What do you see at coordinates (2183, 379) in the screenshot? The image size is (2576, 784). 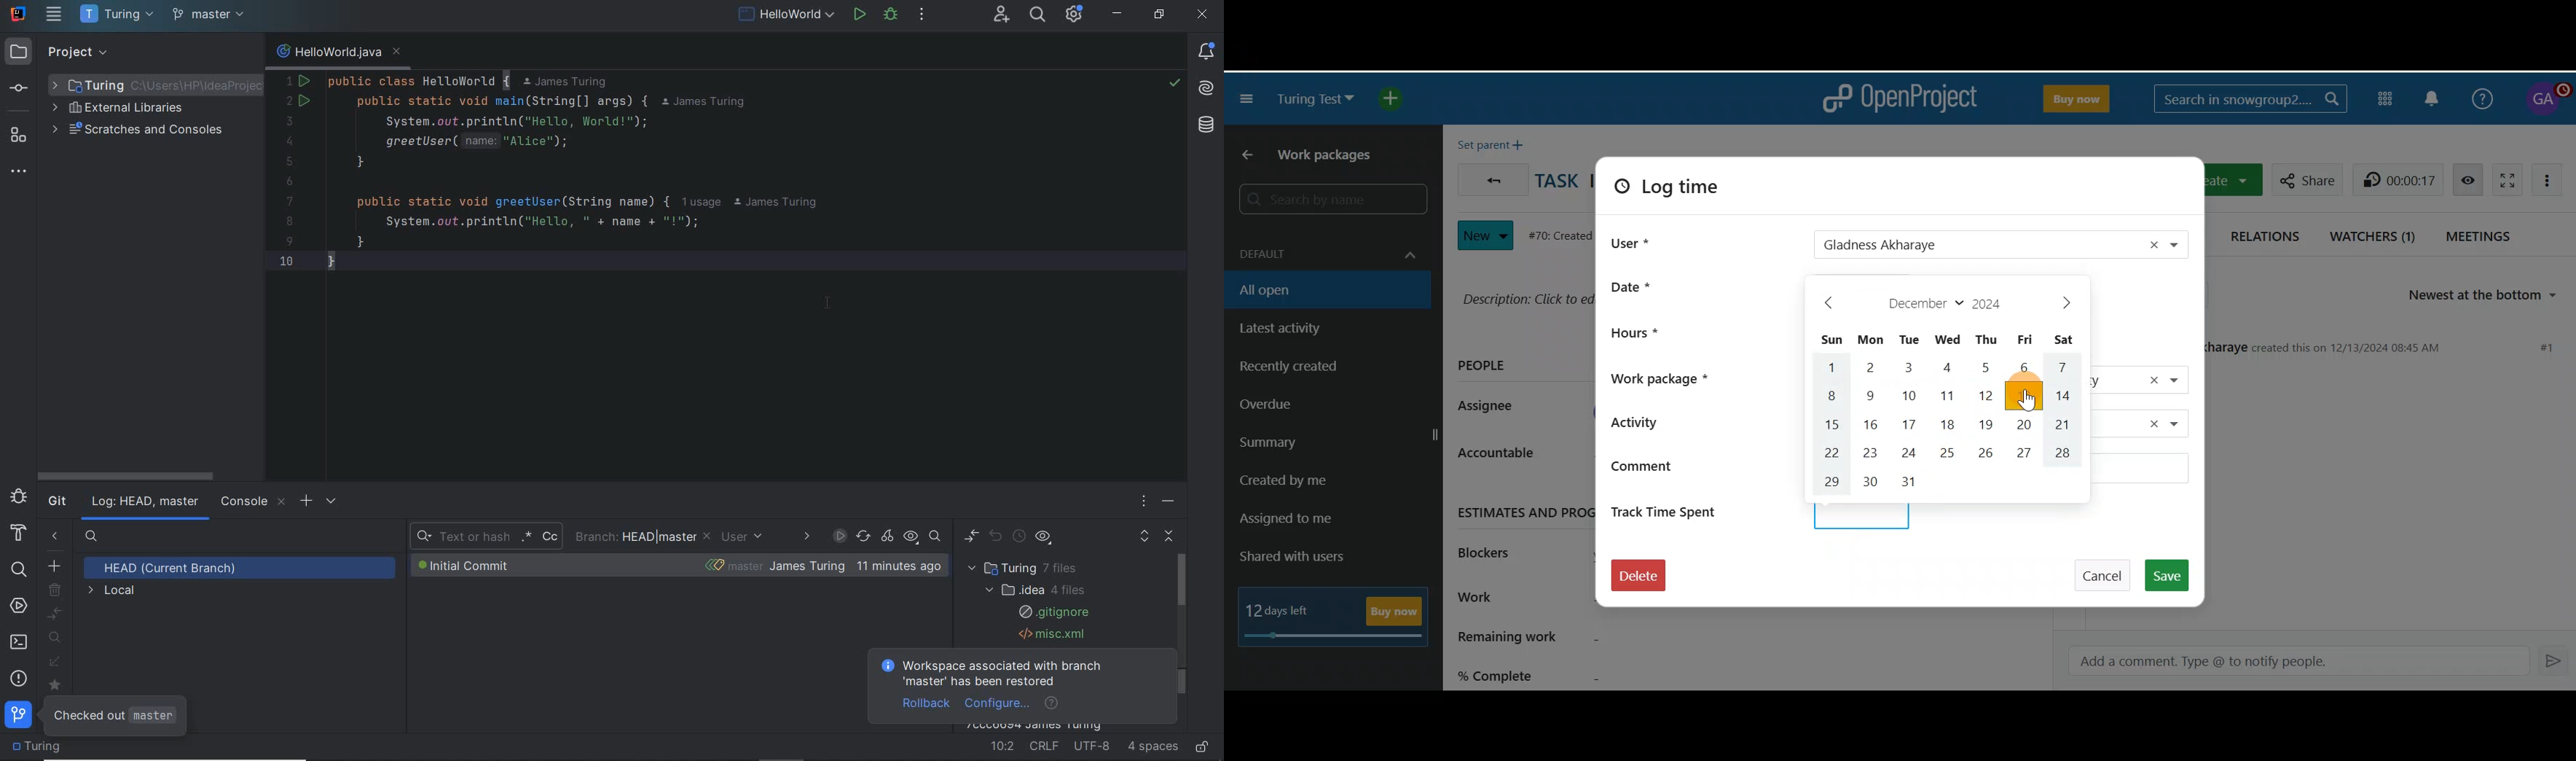 I see `Work package drop down` at bounding box center [2183, 379].